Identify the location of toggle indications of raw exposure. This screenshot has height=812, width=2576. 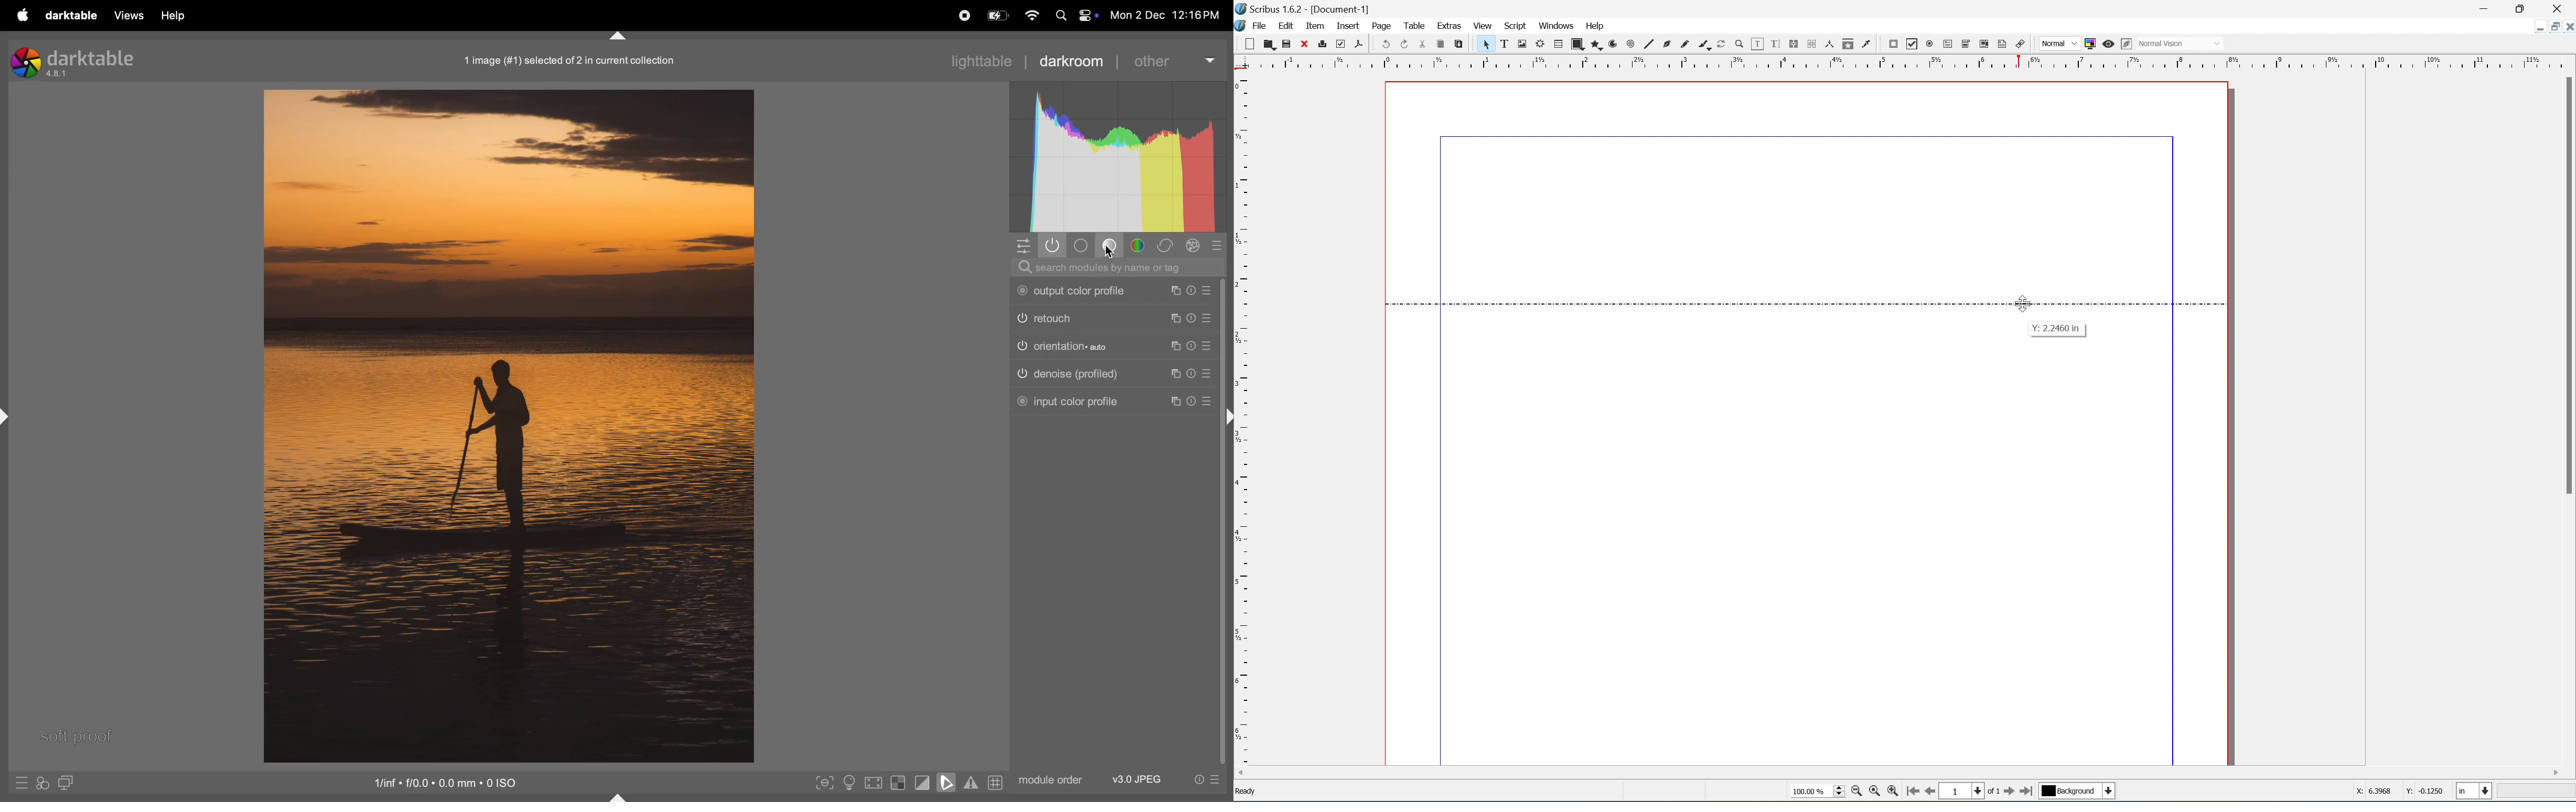
(898, 783).